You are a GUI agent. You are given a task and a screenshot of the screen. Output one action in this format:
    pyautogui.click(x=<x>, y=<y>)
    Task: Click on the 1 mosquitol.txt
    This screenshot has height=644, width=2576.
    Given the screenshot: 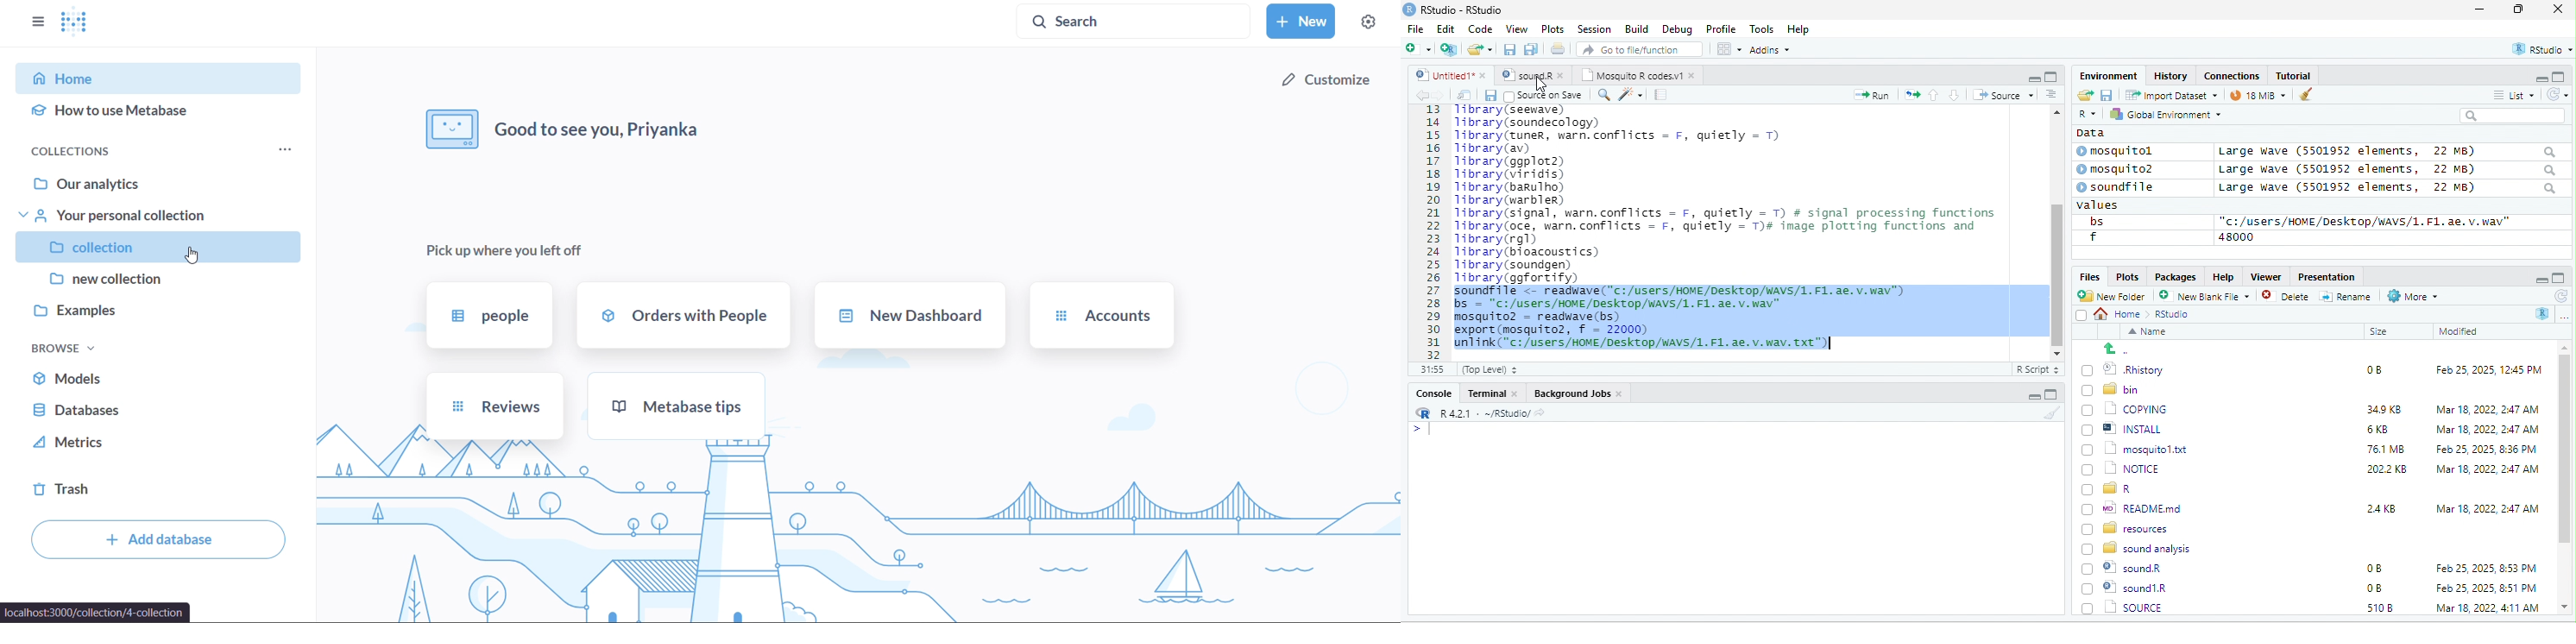 What is the action you would take?
    pyautogui.click(x=2129, y=448)
    